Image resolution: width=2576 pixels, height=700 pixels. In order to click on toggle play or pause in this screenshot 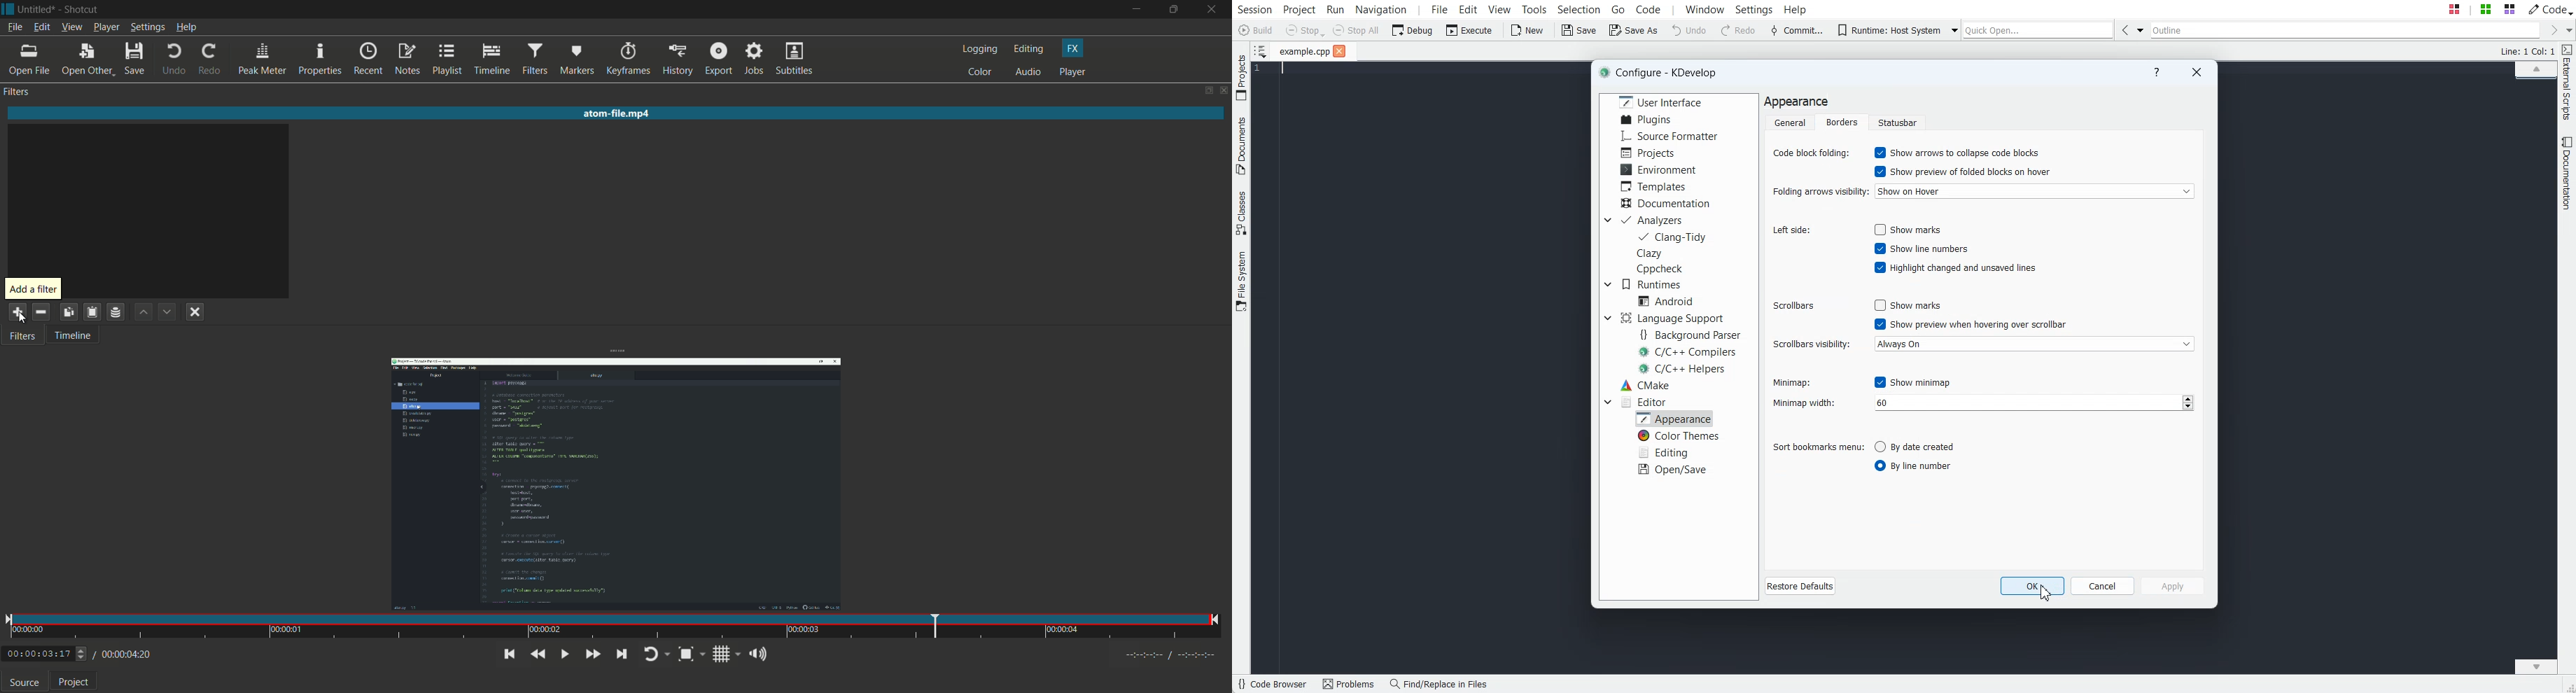, I will do `click(563, 654)`.